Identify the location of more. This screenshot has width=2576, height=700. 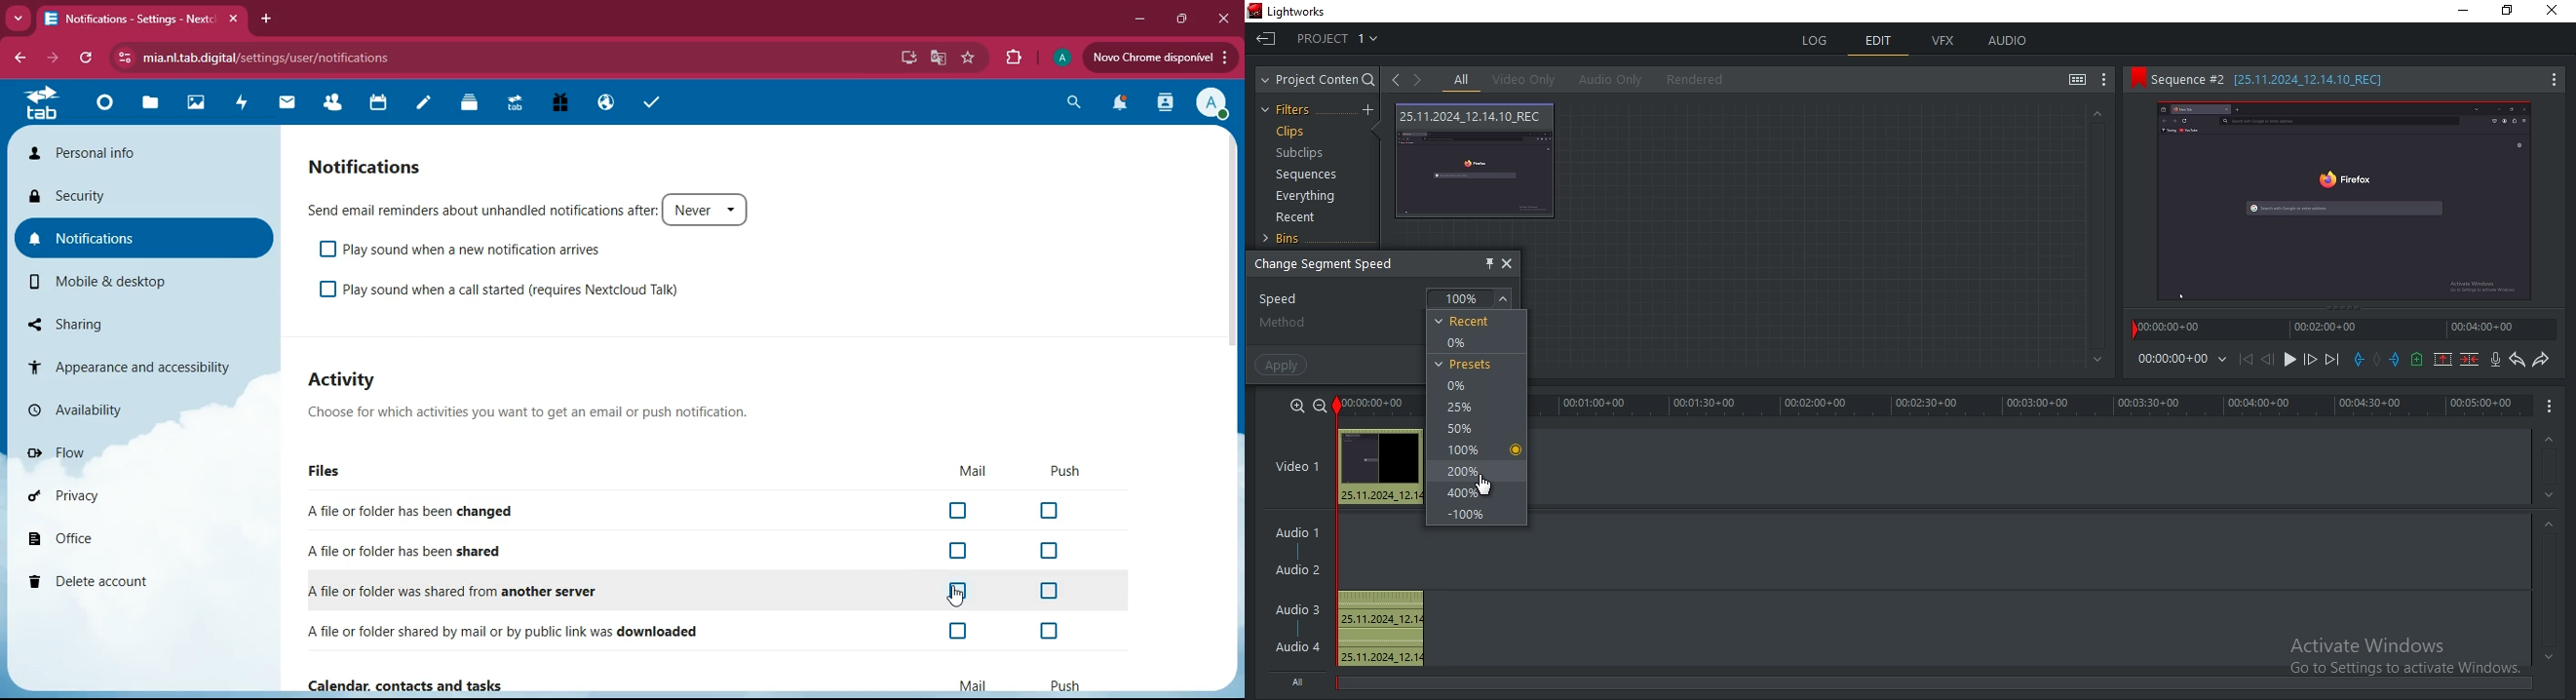
(20, 20).